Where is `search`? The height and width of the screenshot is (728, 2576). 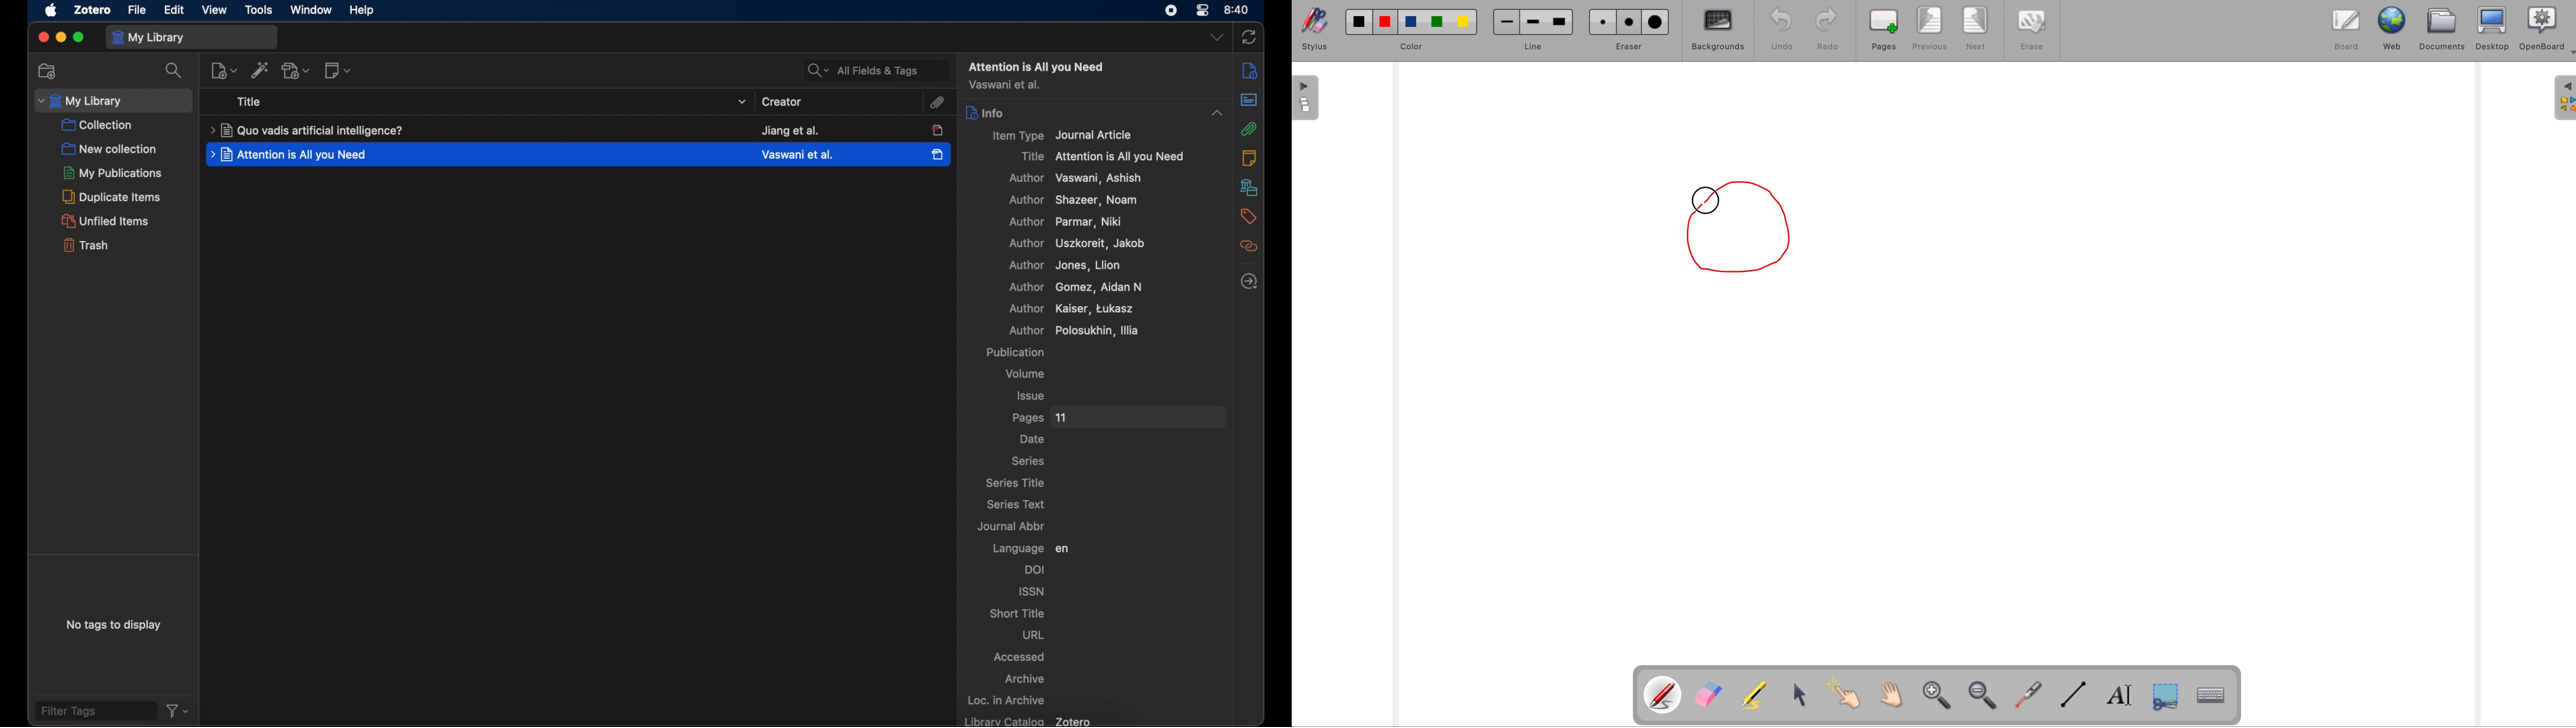
search is located at coordinates (173, 71).